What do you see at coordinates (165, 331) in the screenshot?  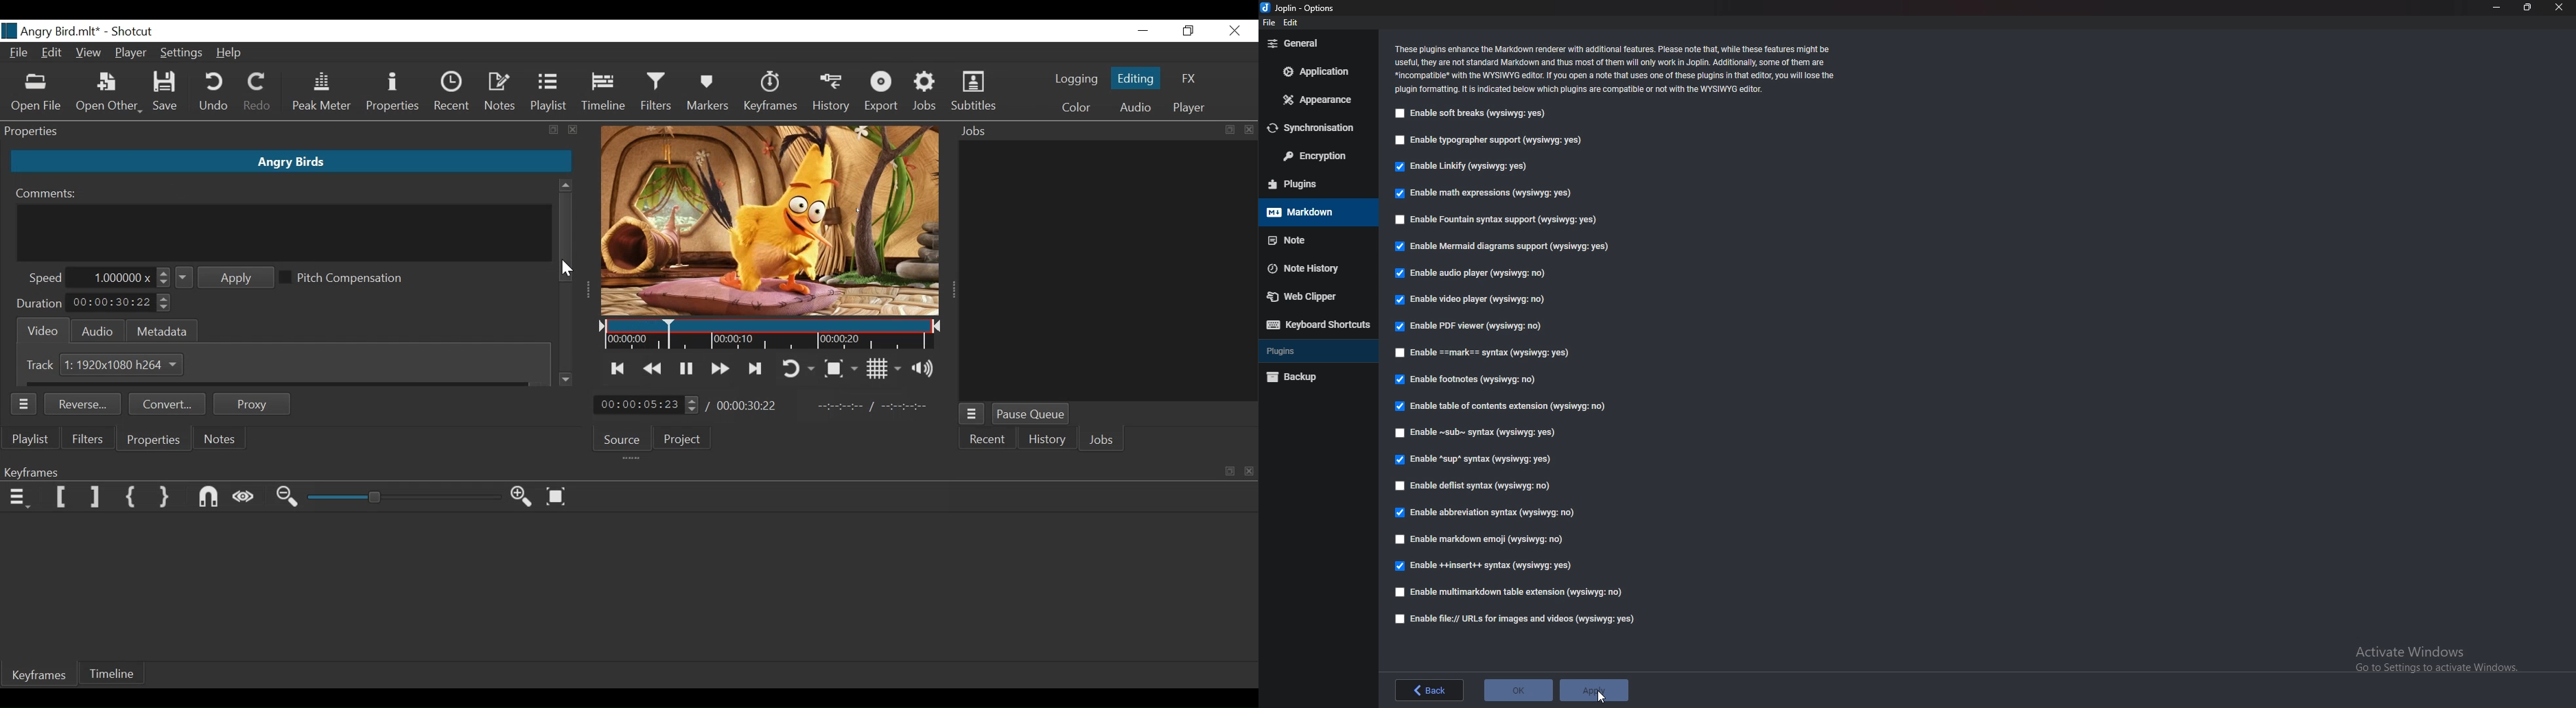 I see `Metadat` at bounding box center [165, 331].